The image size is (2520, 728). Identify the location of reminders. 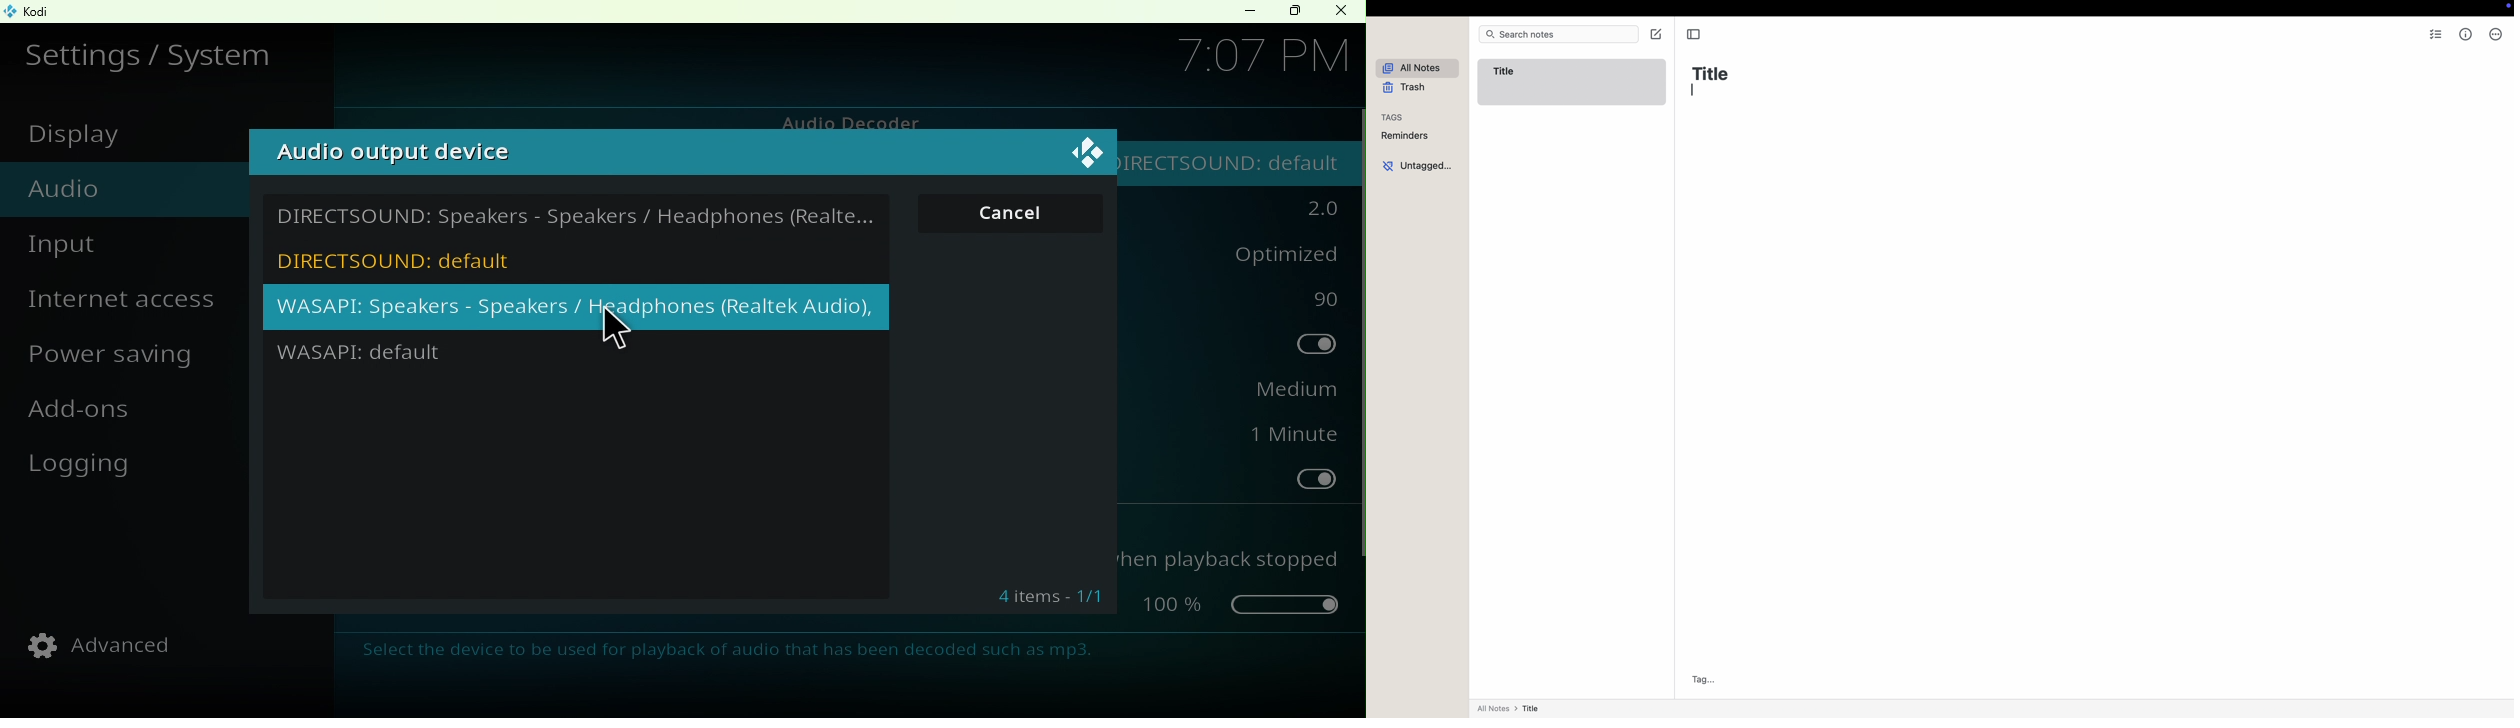
(1417, 137).